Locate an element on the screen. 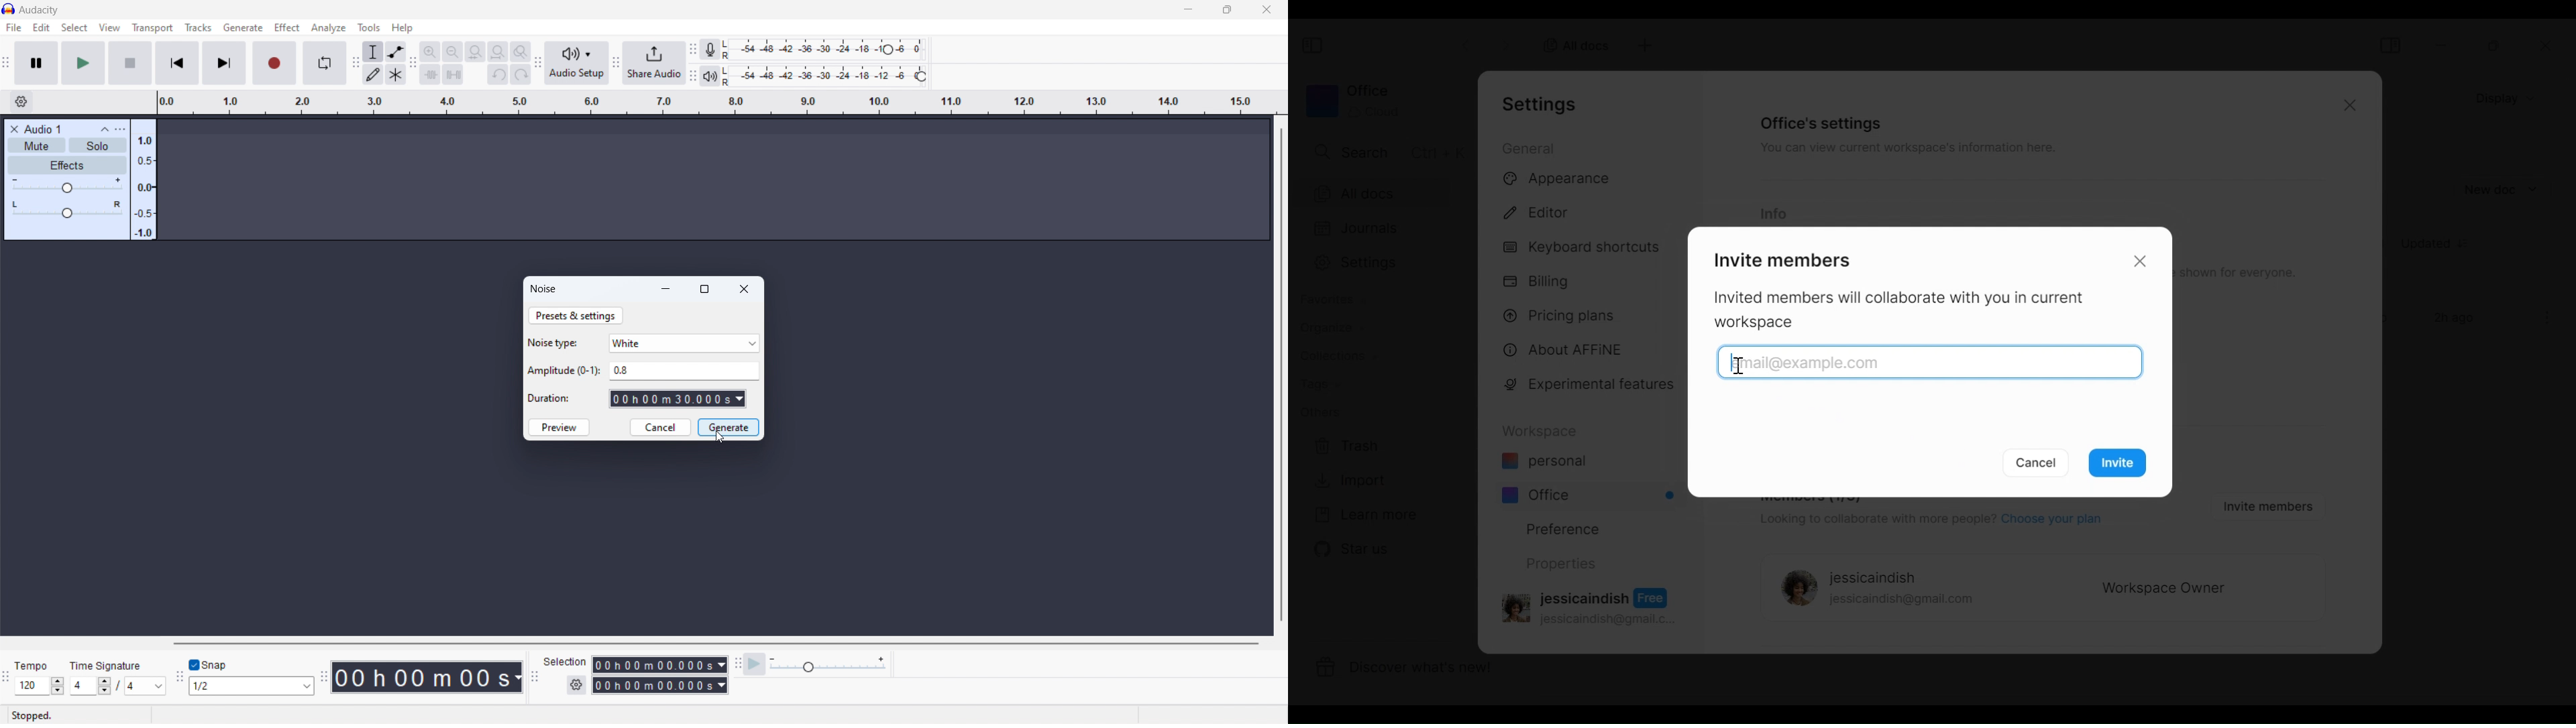  generate is located at coordinates (729, 427).